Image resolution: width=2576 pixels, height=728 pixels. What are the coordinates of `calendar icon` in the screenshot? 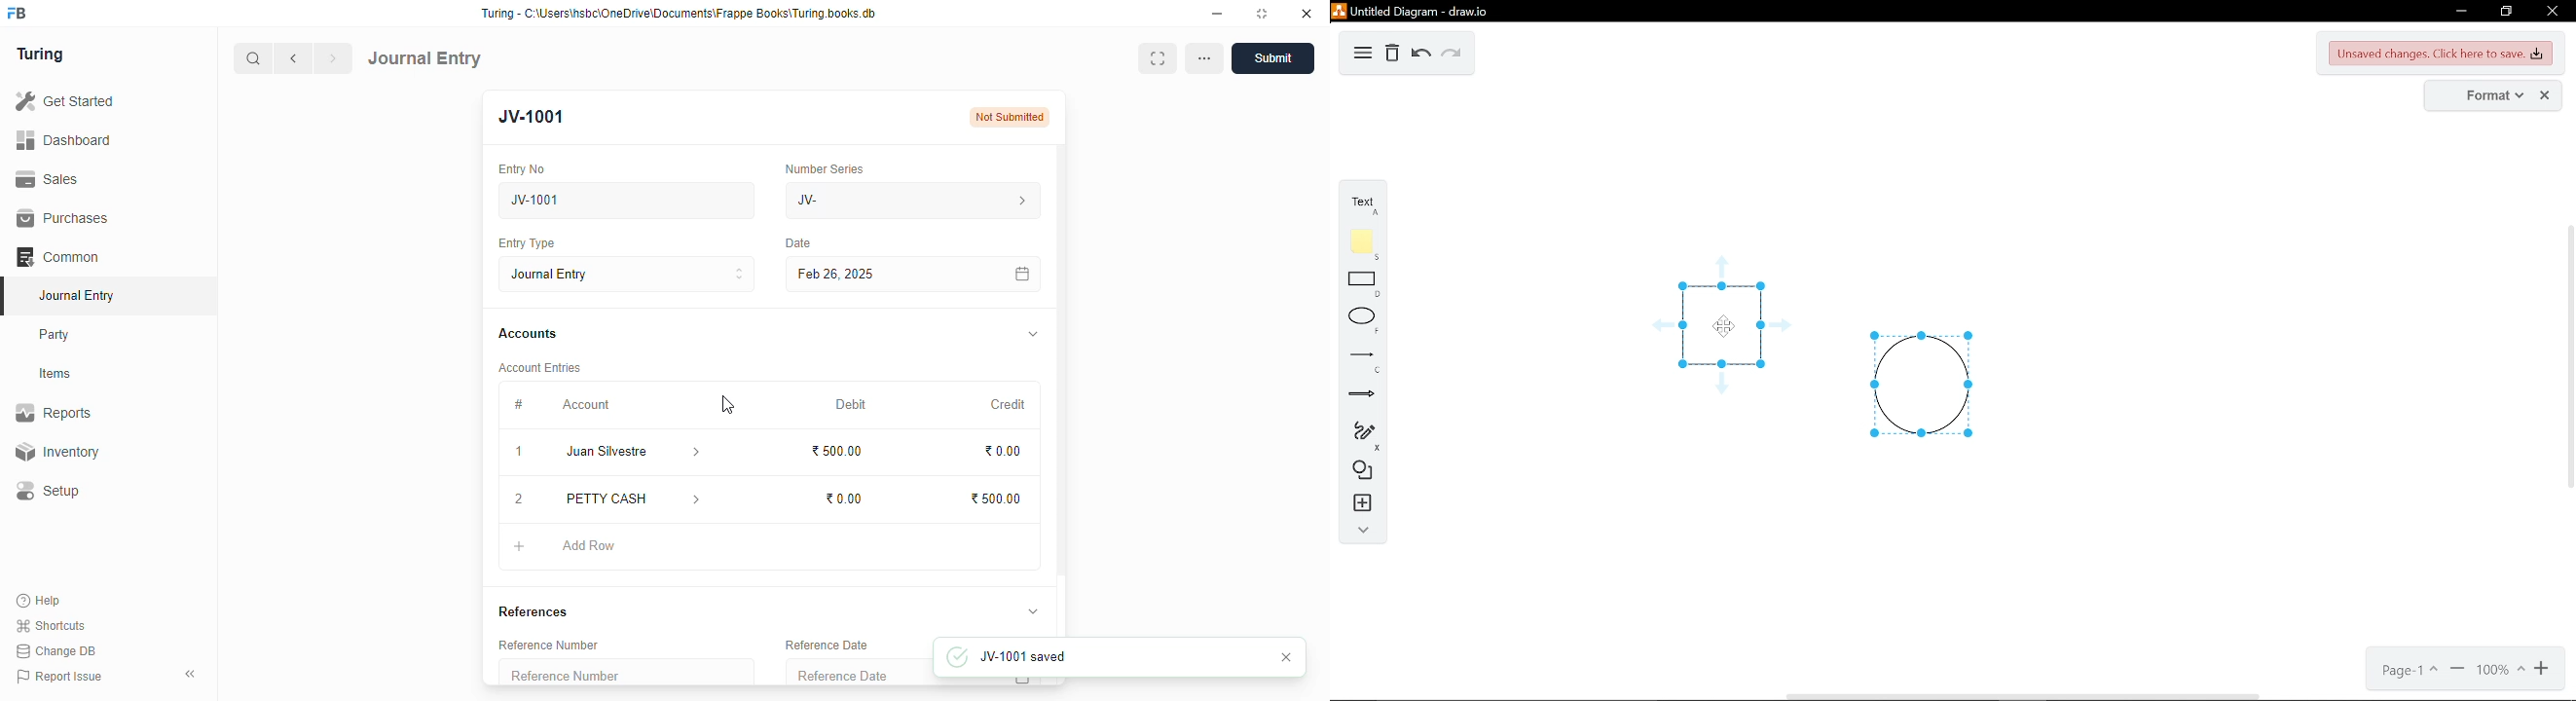 It's located at (1021, 274).